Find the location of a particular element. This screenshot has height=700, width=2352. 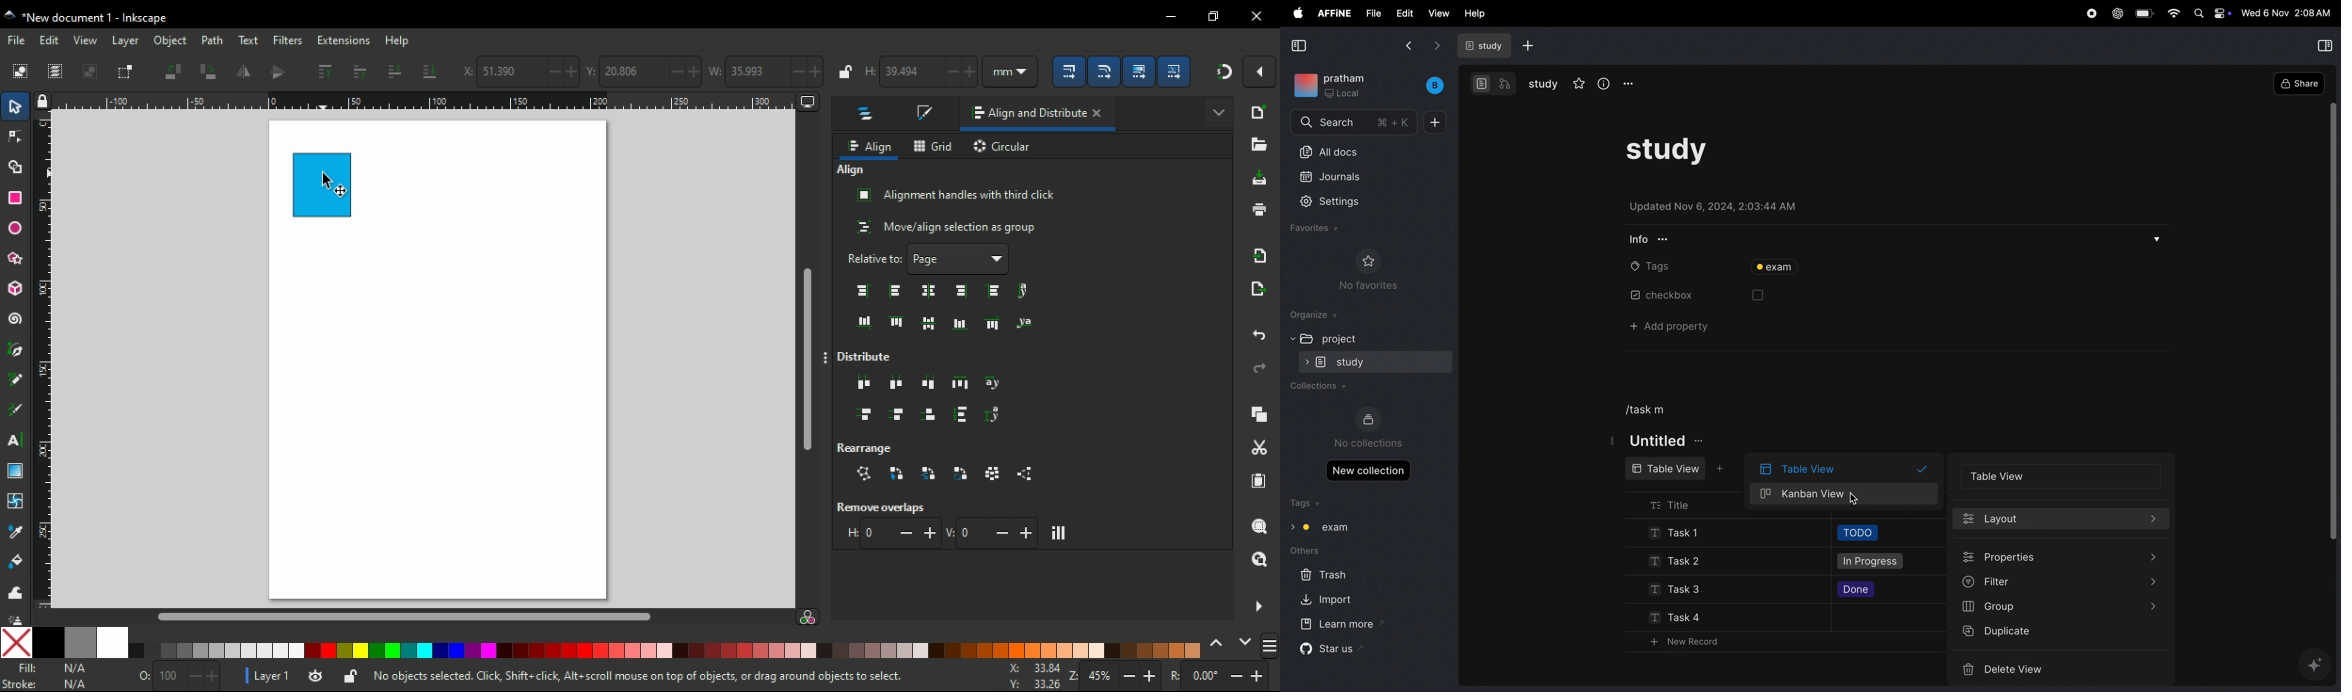

vertical coordinate of selection is located at coordinates (642, 70).